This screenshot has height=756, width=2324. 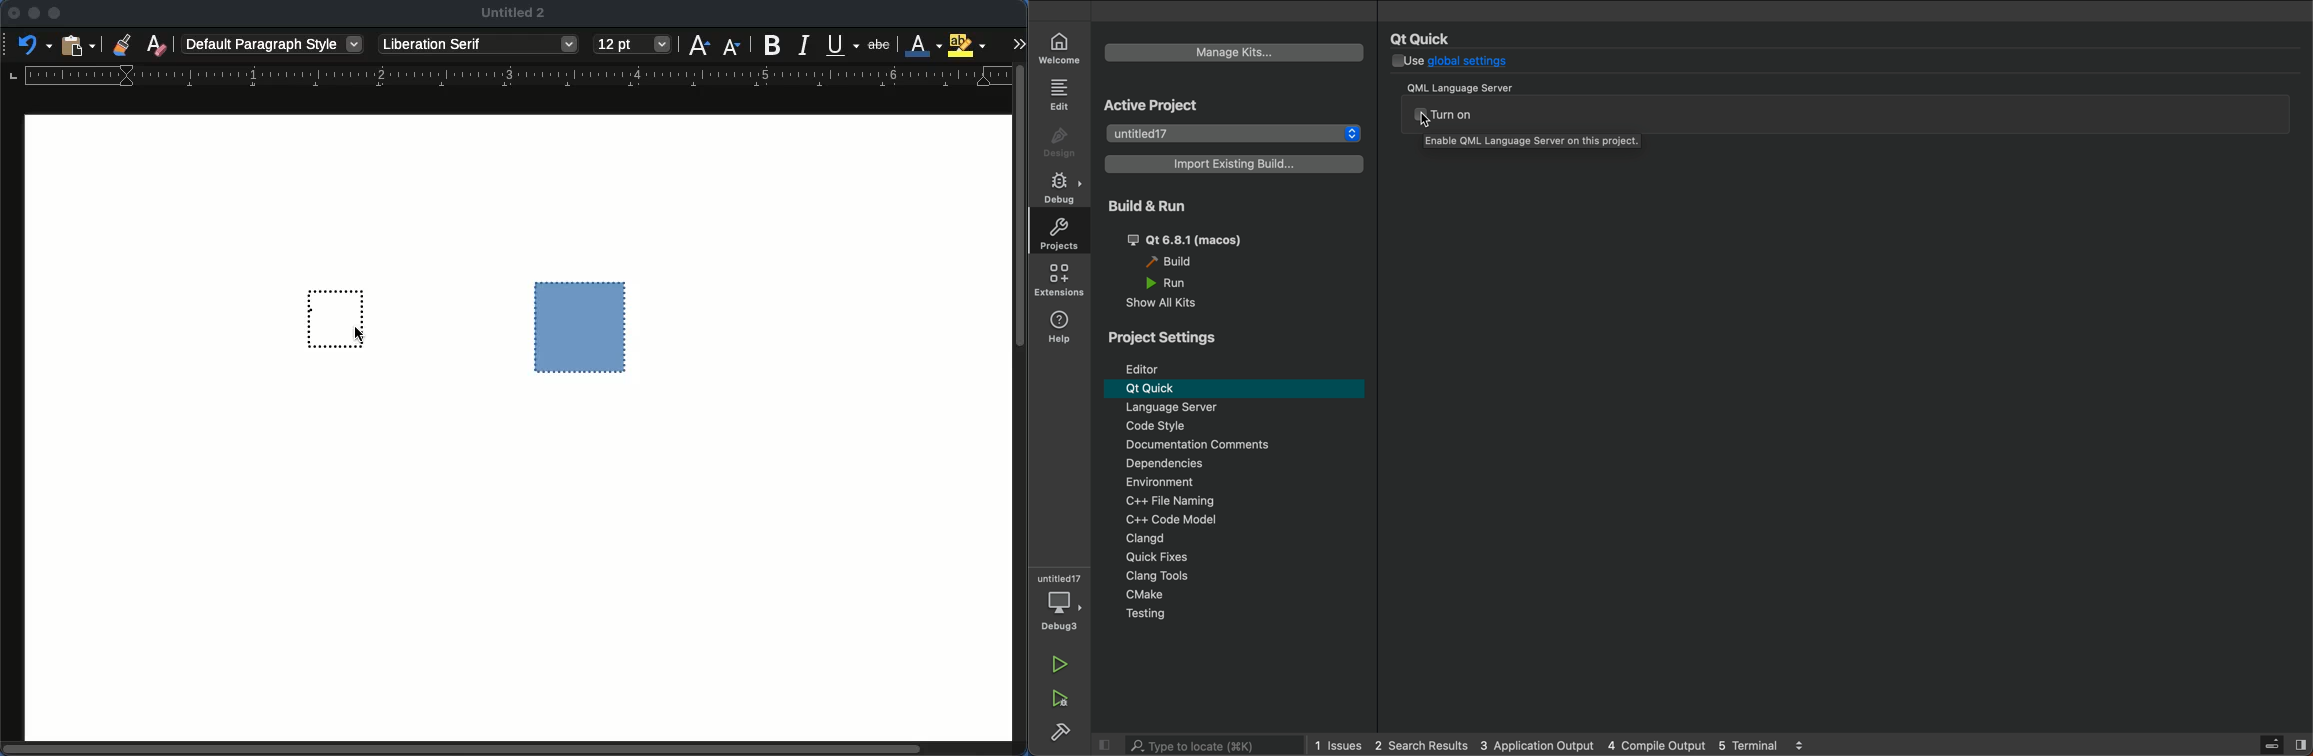 What do you see at coordinates (1018, 44) in the screenshot?
I see `expand` at bounding box center [1018, 44].